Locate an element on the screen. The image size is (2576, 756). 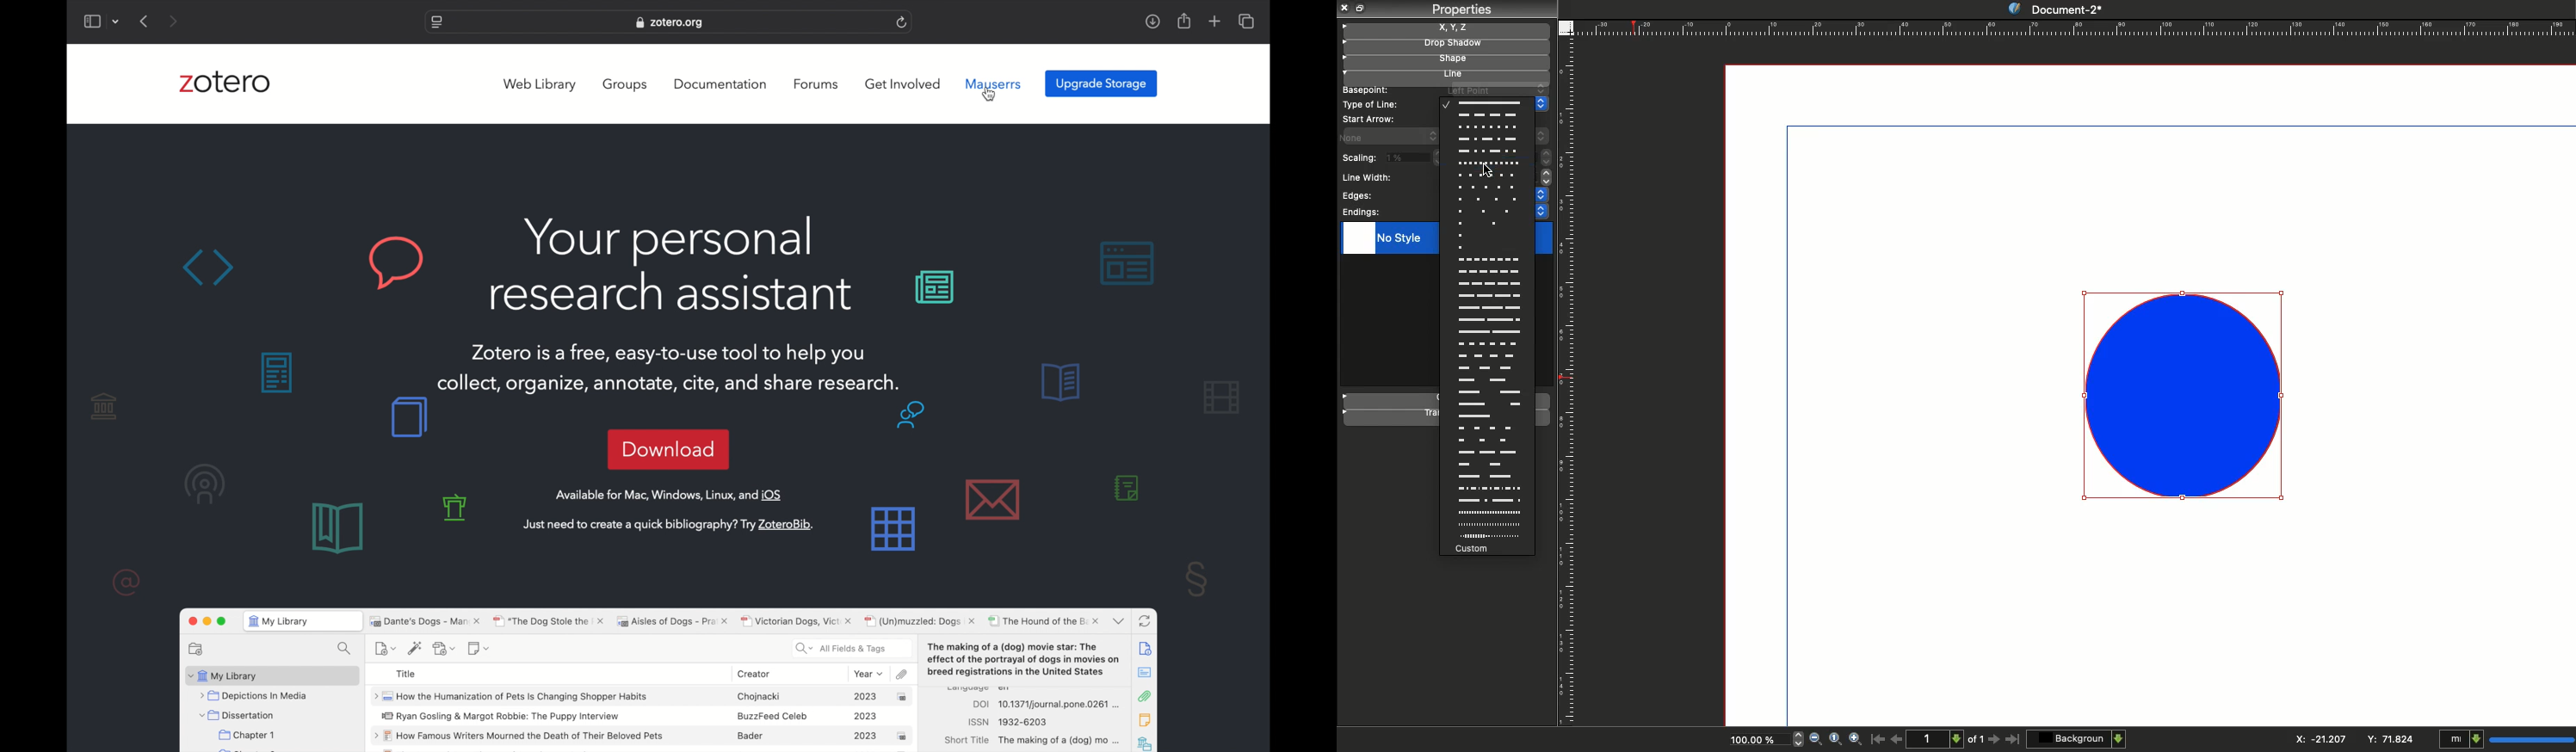
line option is located at coordinates (1487, 391).